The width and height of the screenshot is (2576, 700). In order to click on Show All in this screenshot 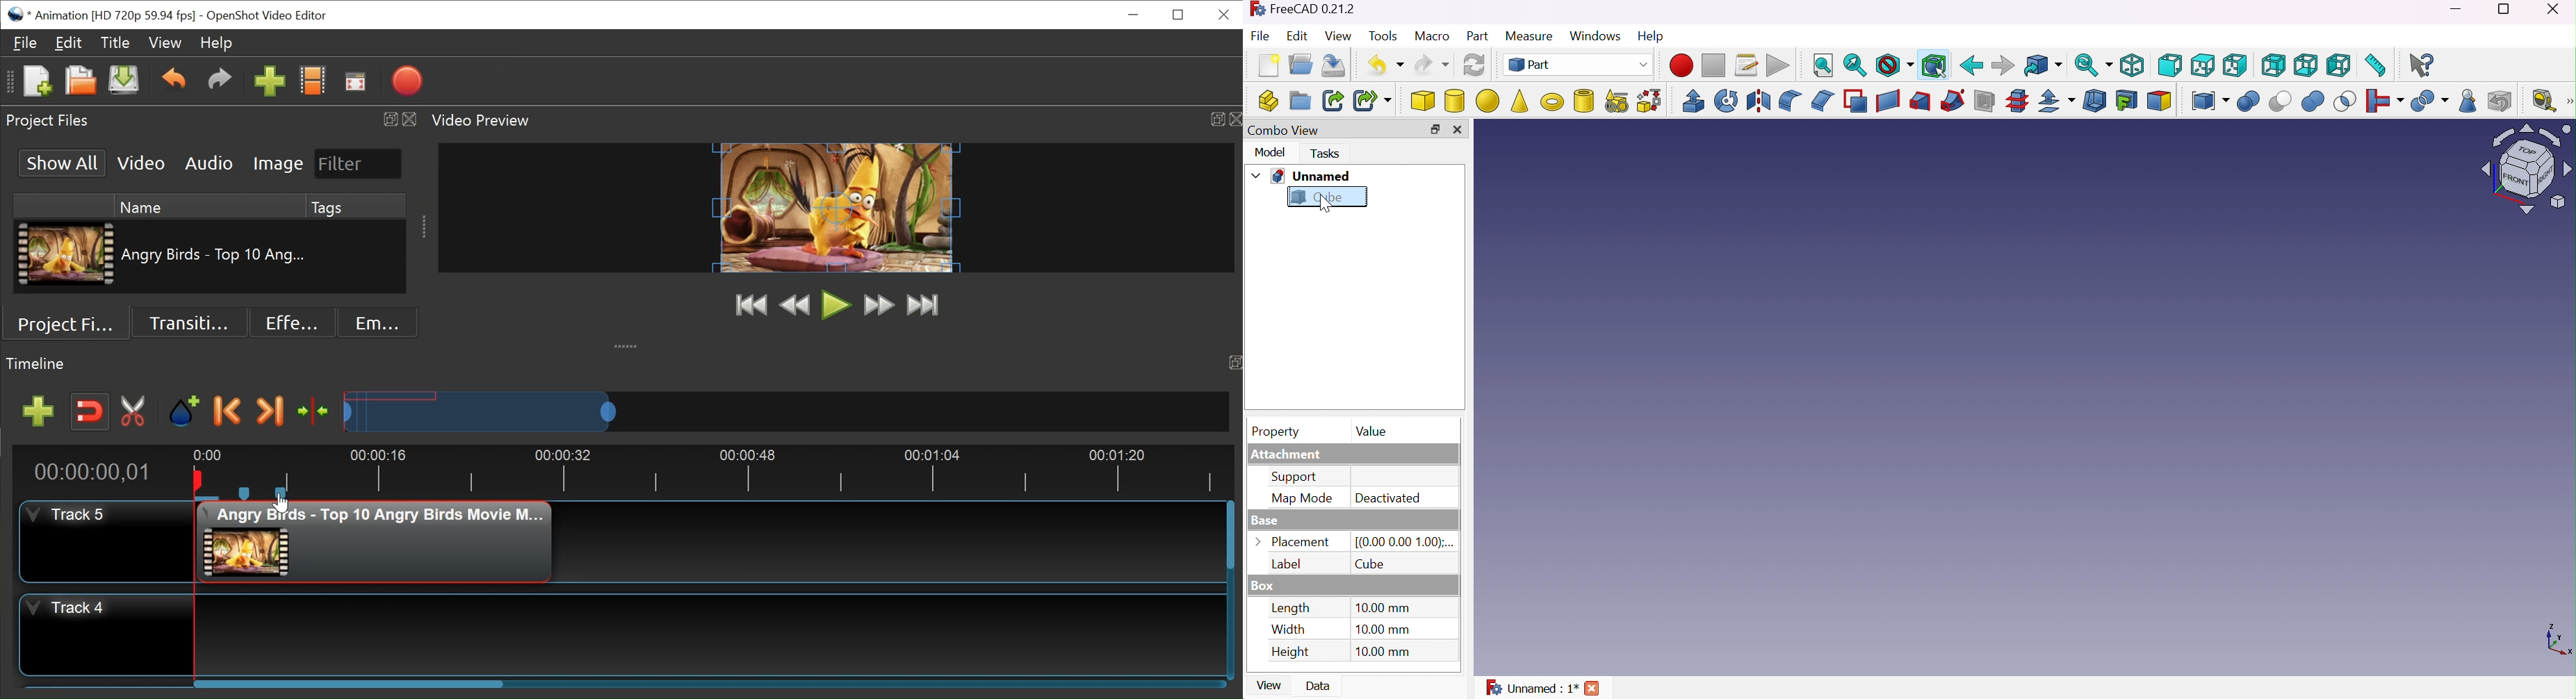, I will do `click(61, 163)`.